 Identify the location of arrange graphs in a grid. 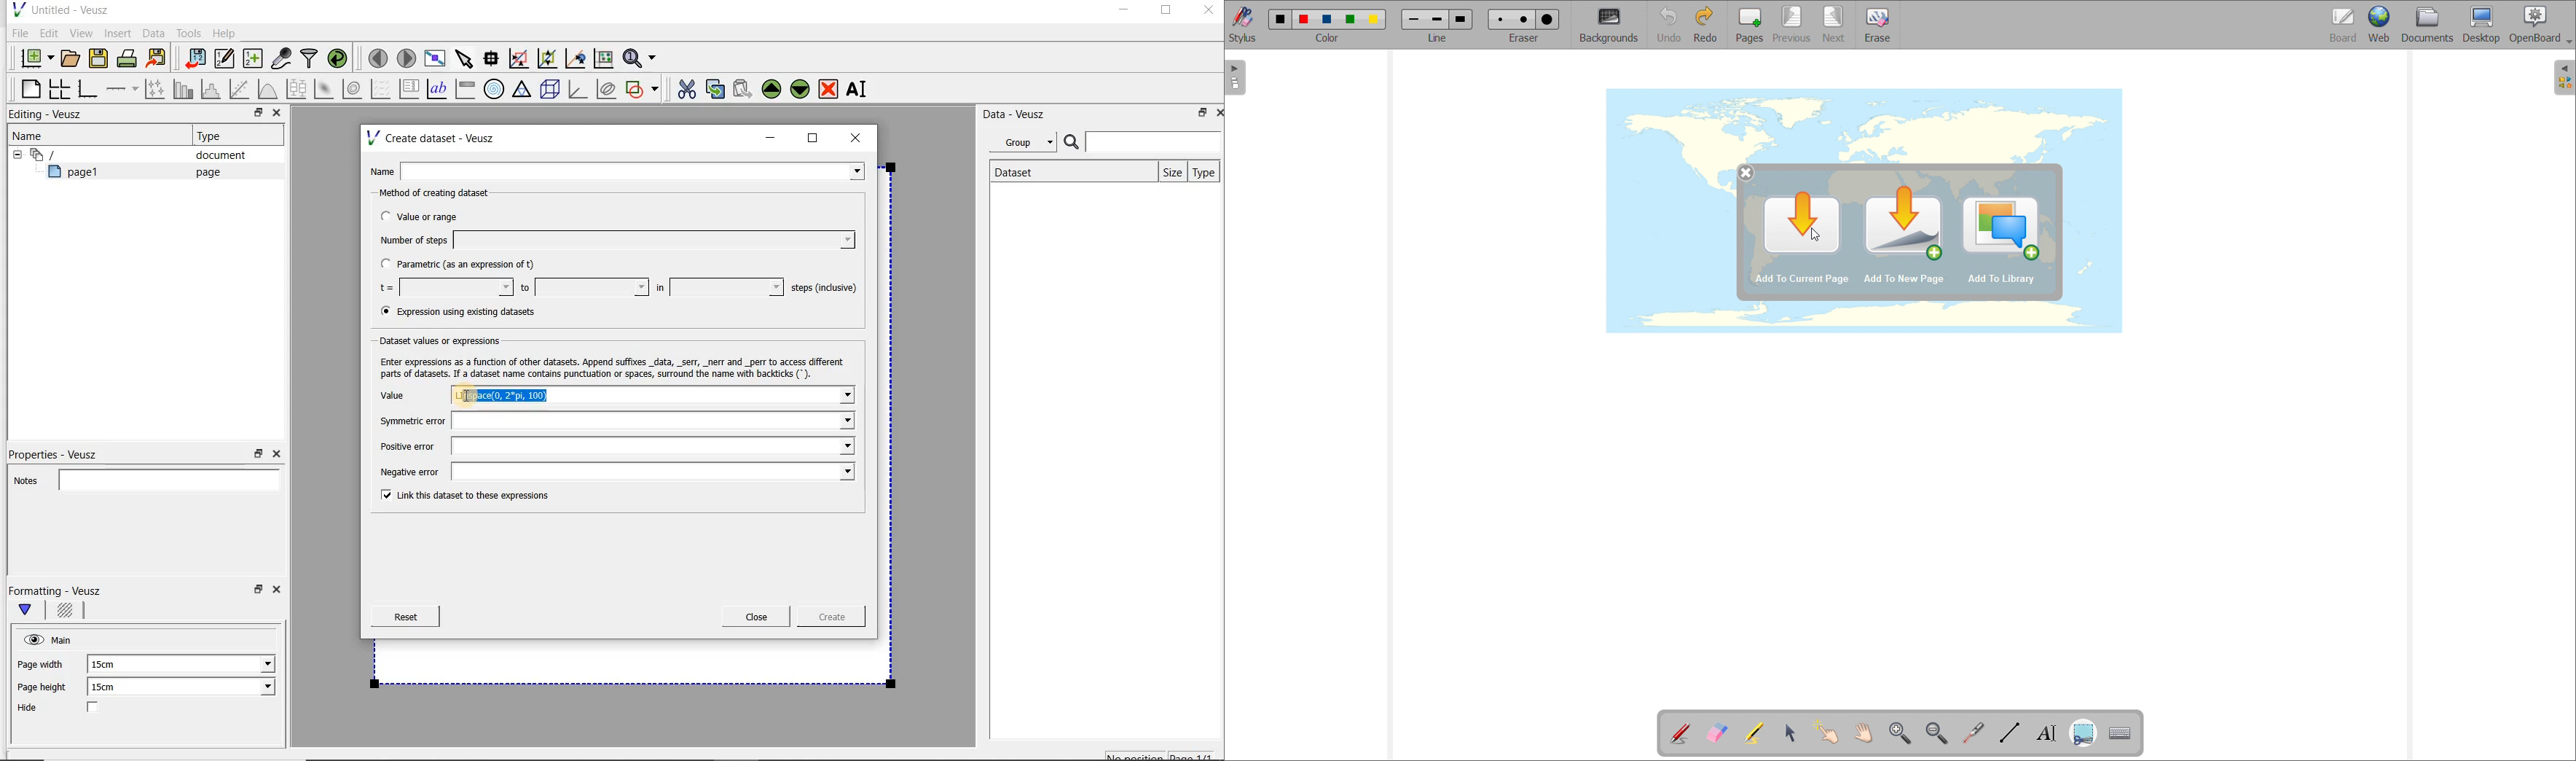
(58, 88).